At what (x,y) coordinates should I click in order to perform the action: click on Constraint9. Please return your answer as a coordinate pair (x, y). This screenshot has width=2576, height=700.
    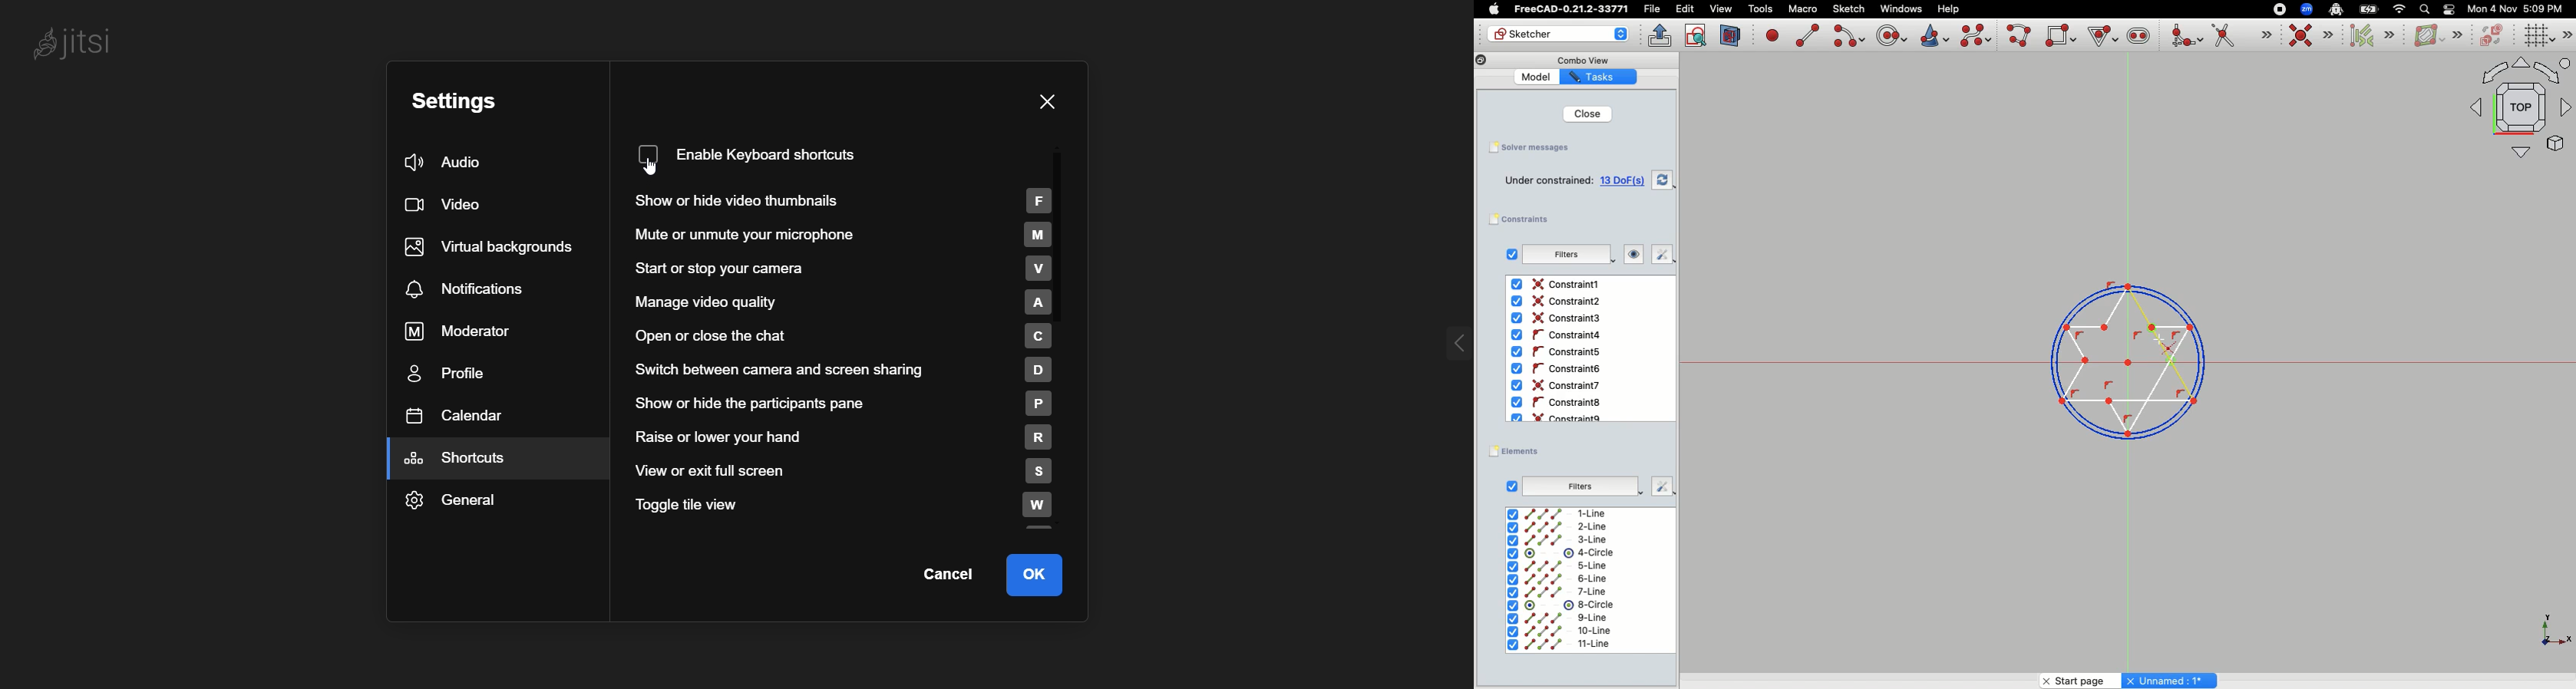
    Looking at the image, I should click on (1560, 416).